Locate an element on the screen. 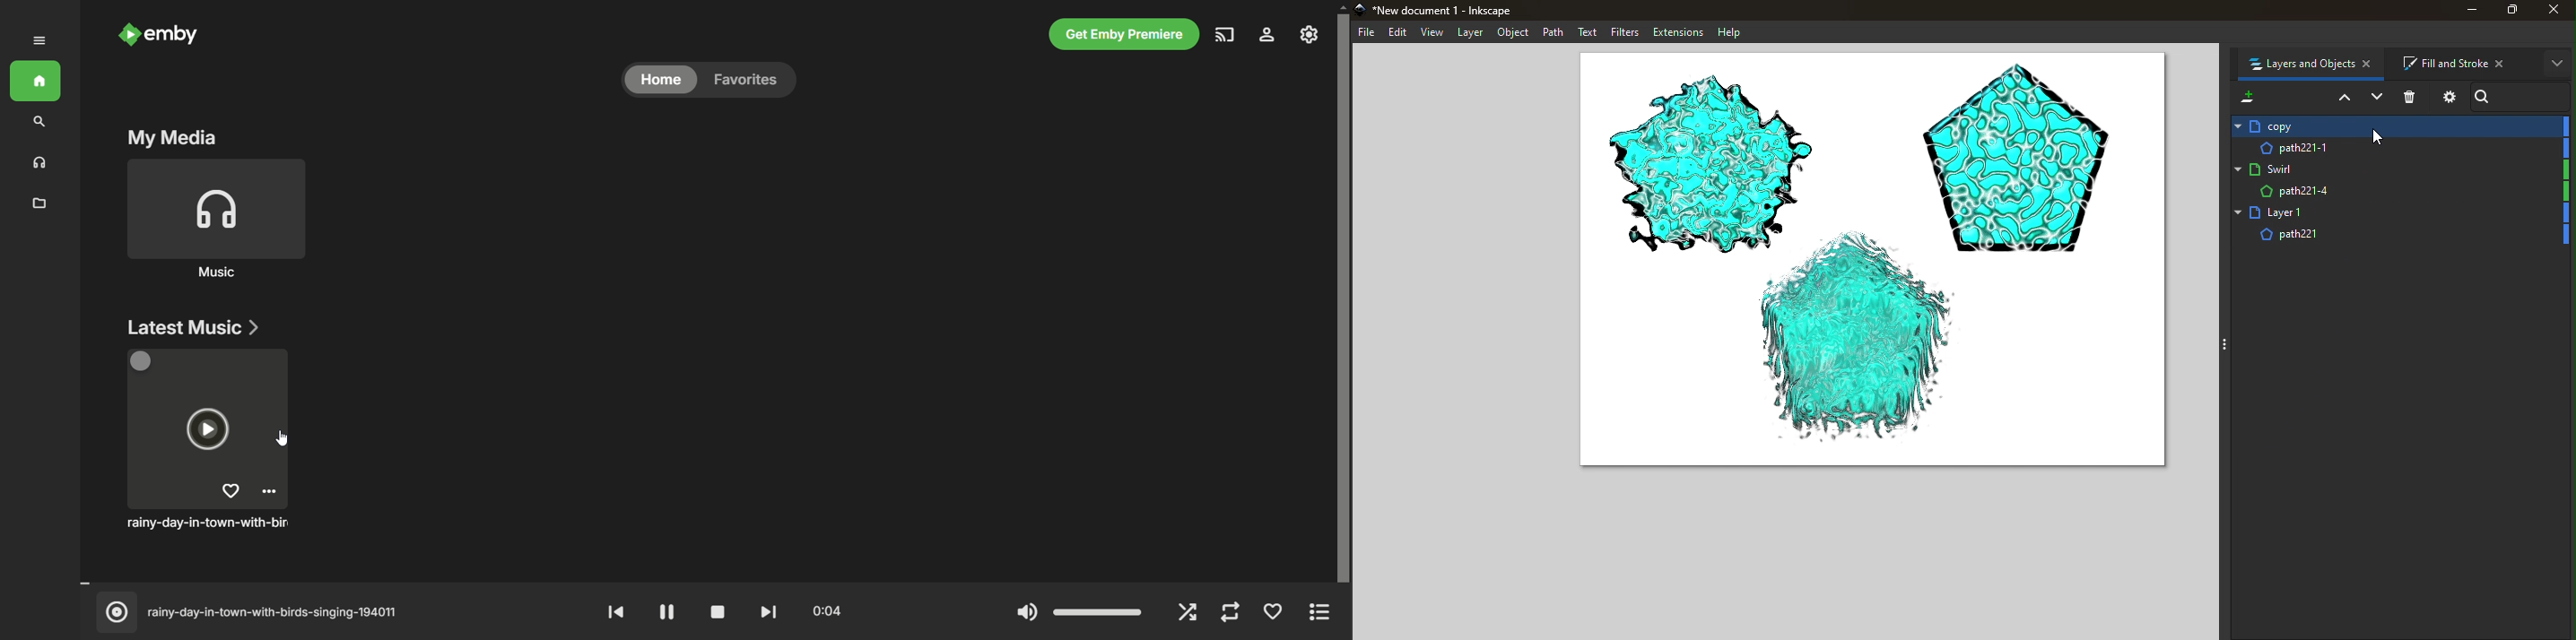 The image size is (2576, 644). Delete selected item is located at coordinates (2411, 98).